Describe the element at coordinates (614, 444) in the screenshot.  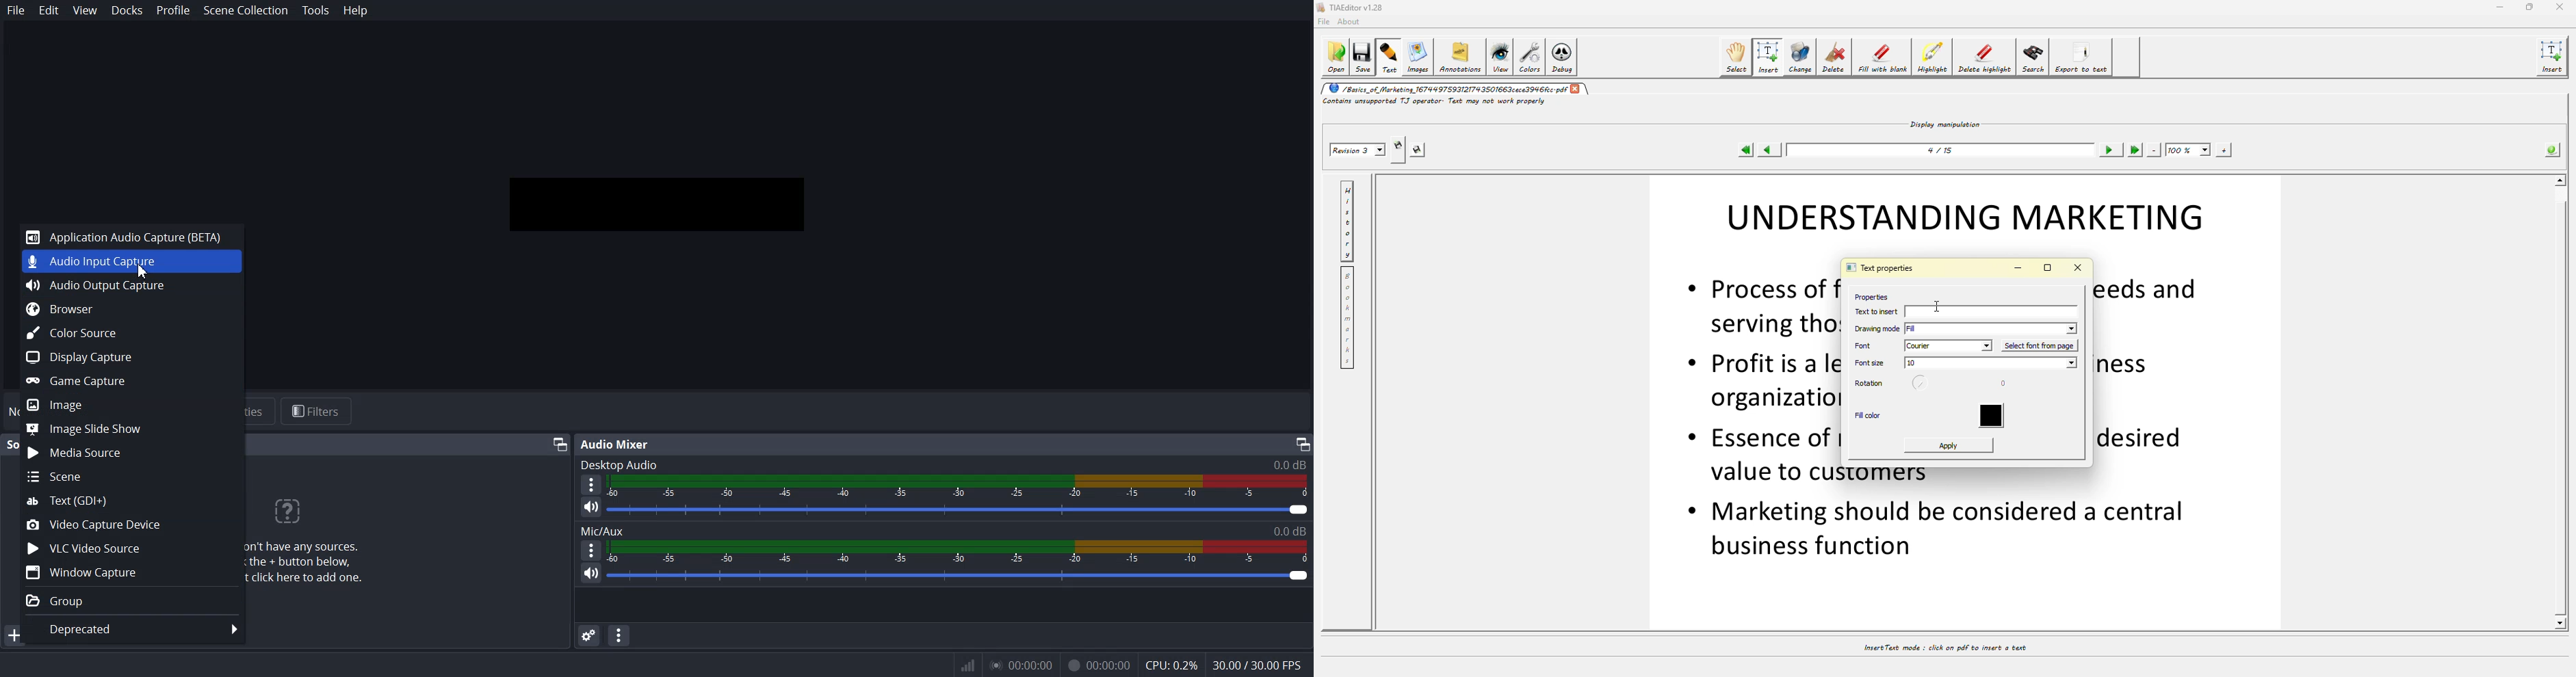
I see `Text` at that location.